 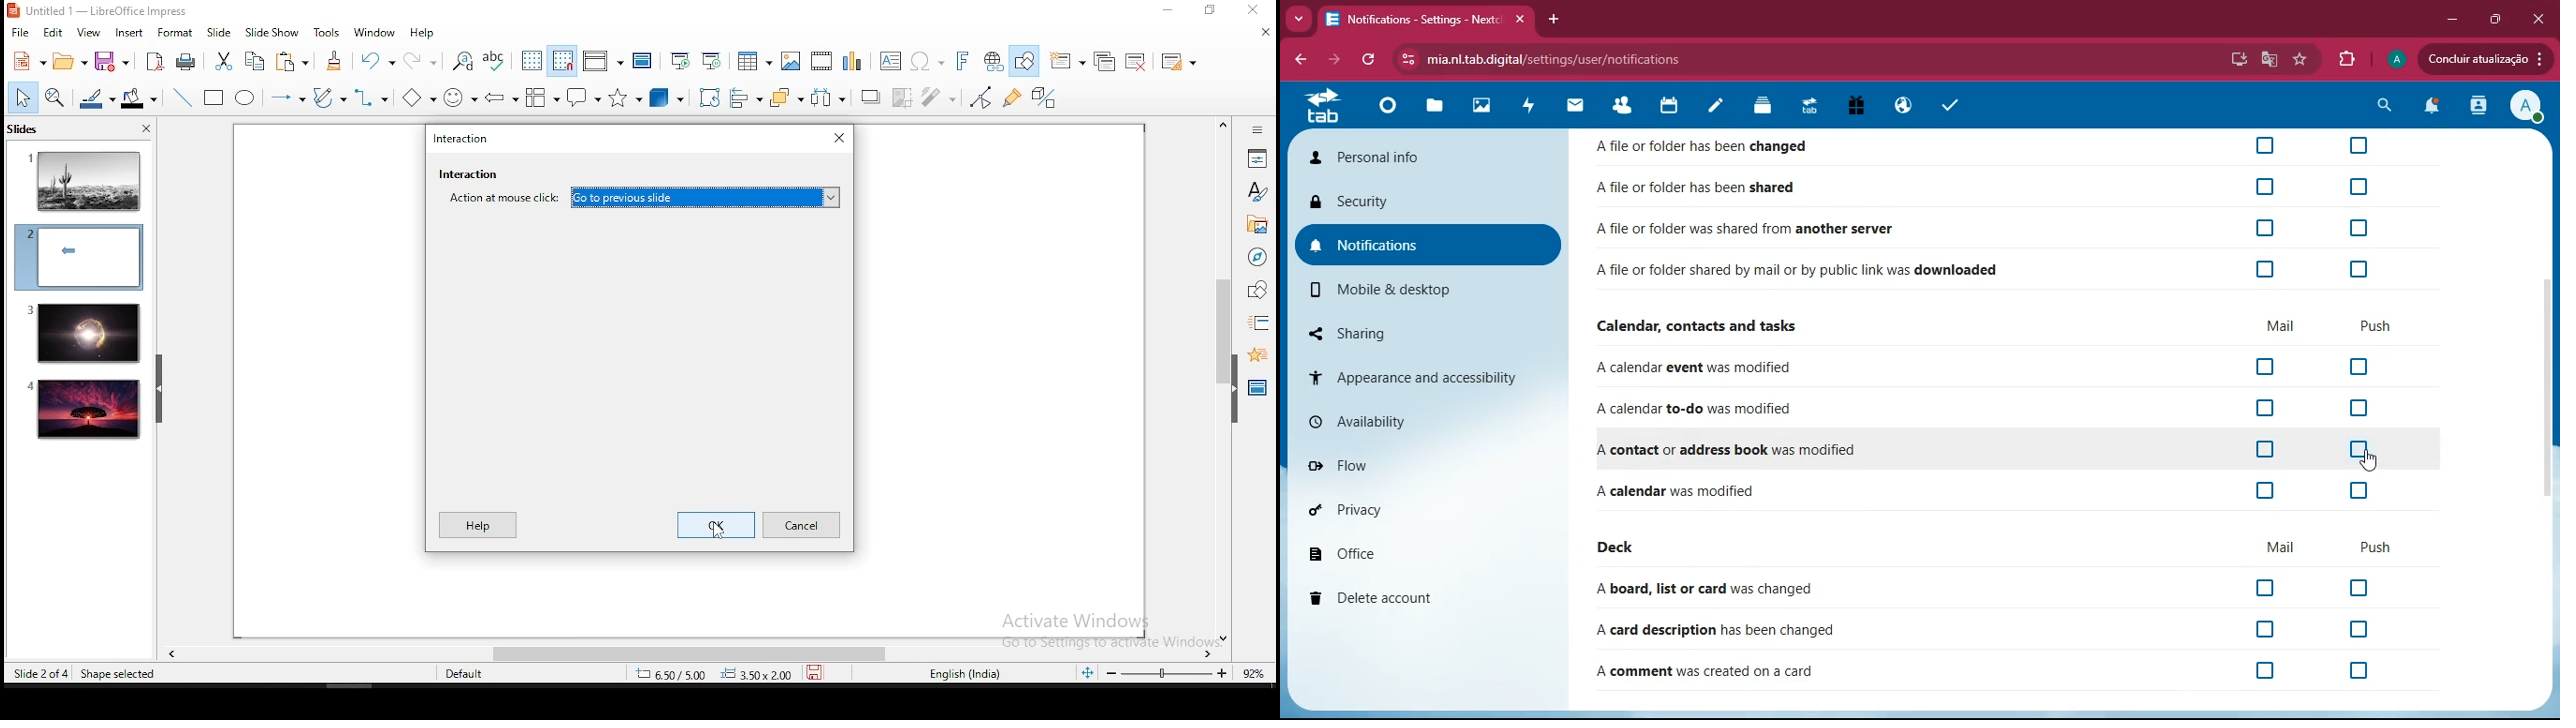 What do you see at coordinates (1858, 107) in the screenshot?
I see `gift` at bounding box center [1858, 107].